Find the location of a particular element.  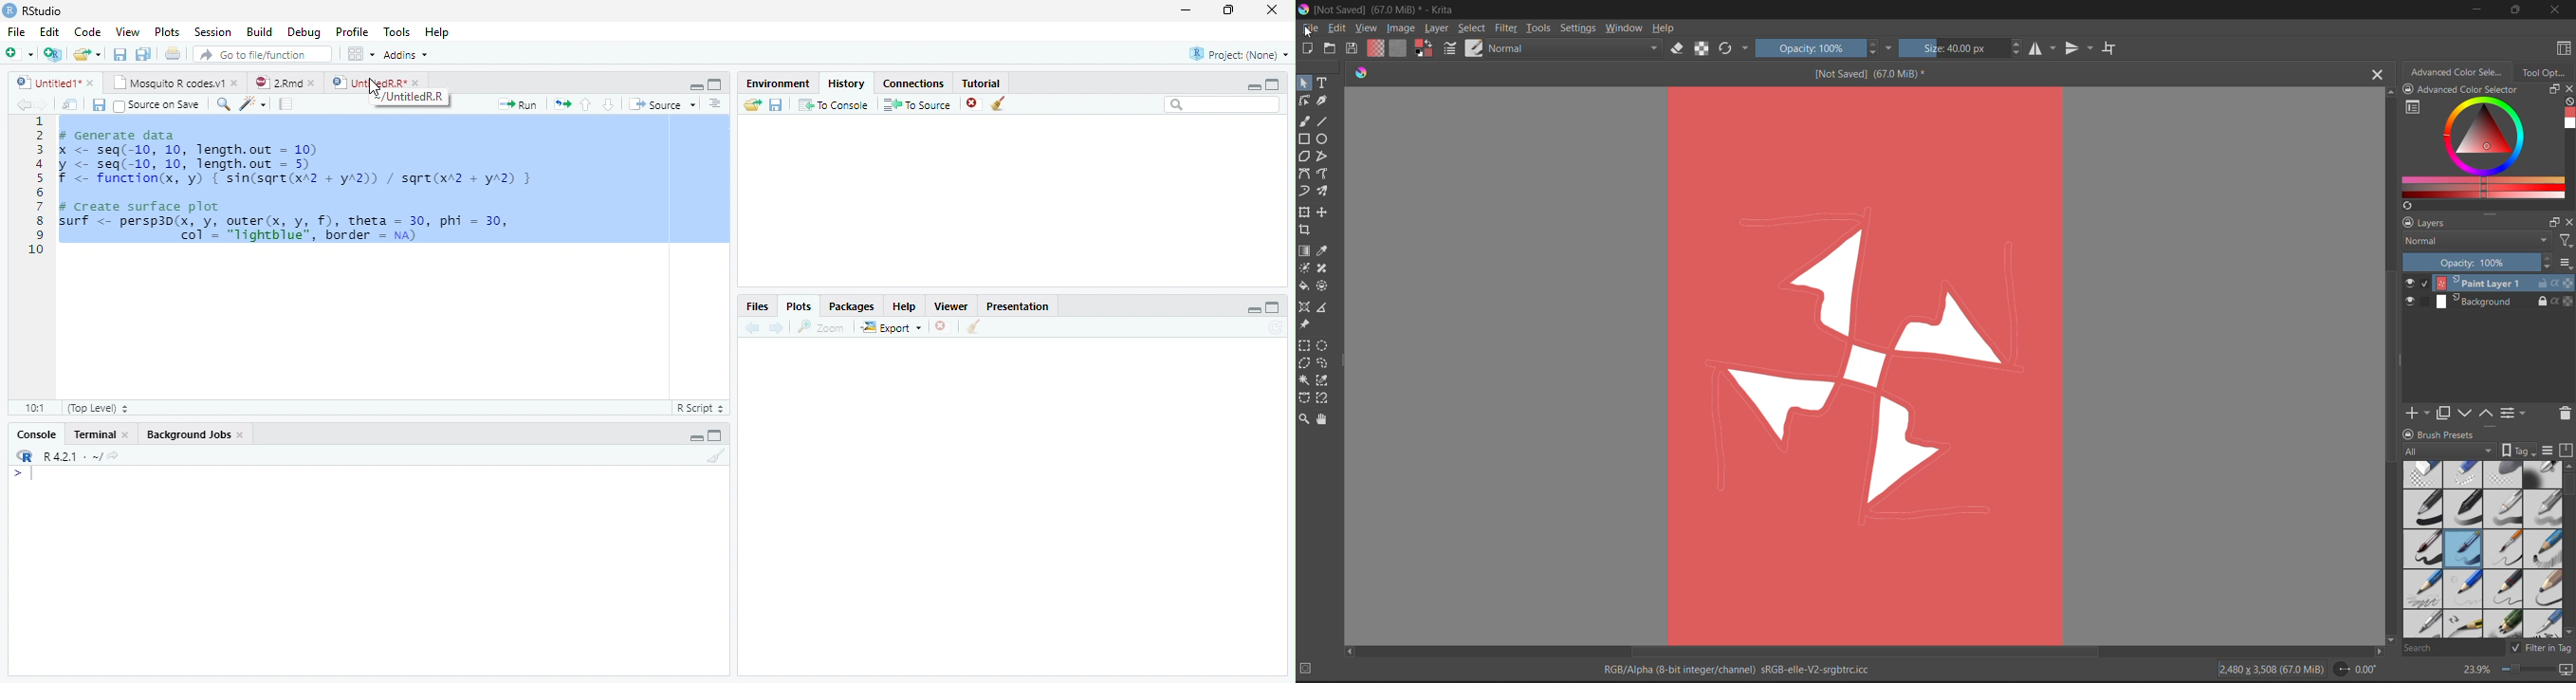

UntitledR.R* is located at coordinates (367, 82).